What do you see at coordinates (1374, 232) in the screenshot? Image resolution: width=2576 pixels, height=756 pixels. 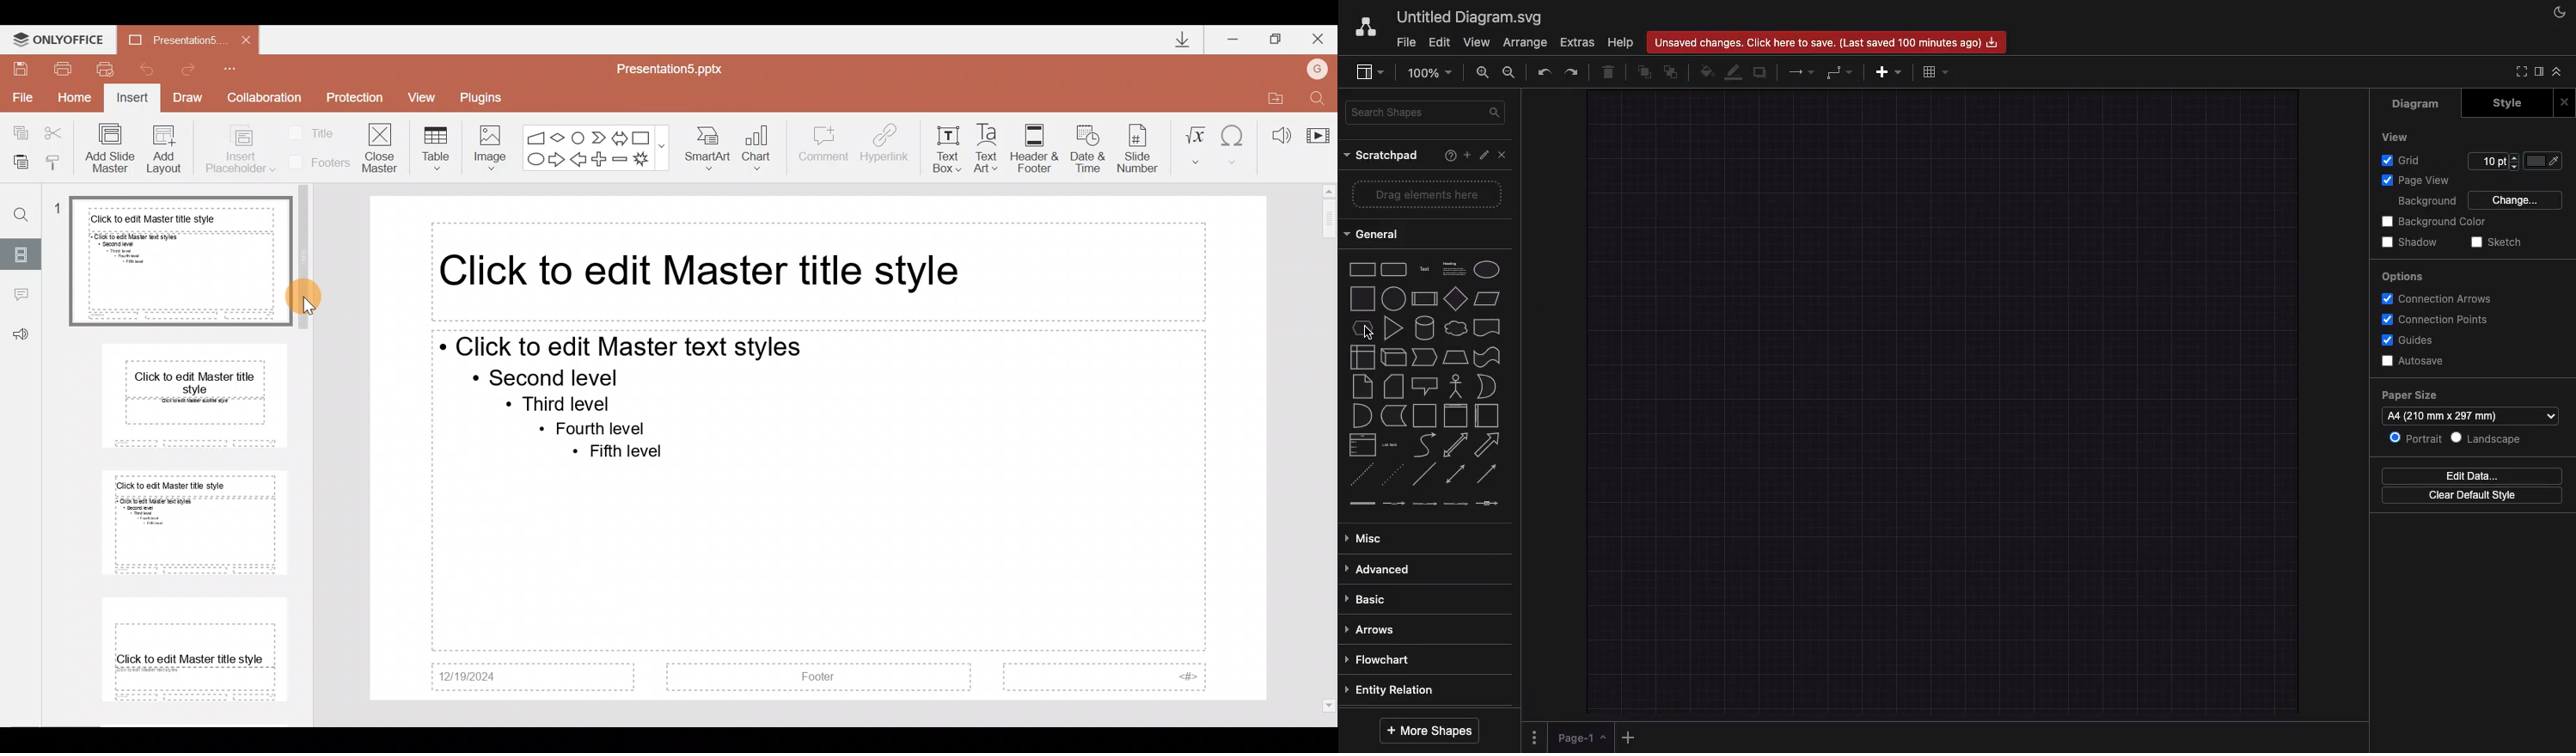 I see `General ` at bounding box center [1374, 232].